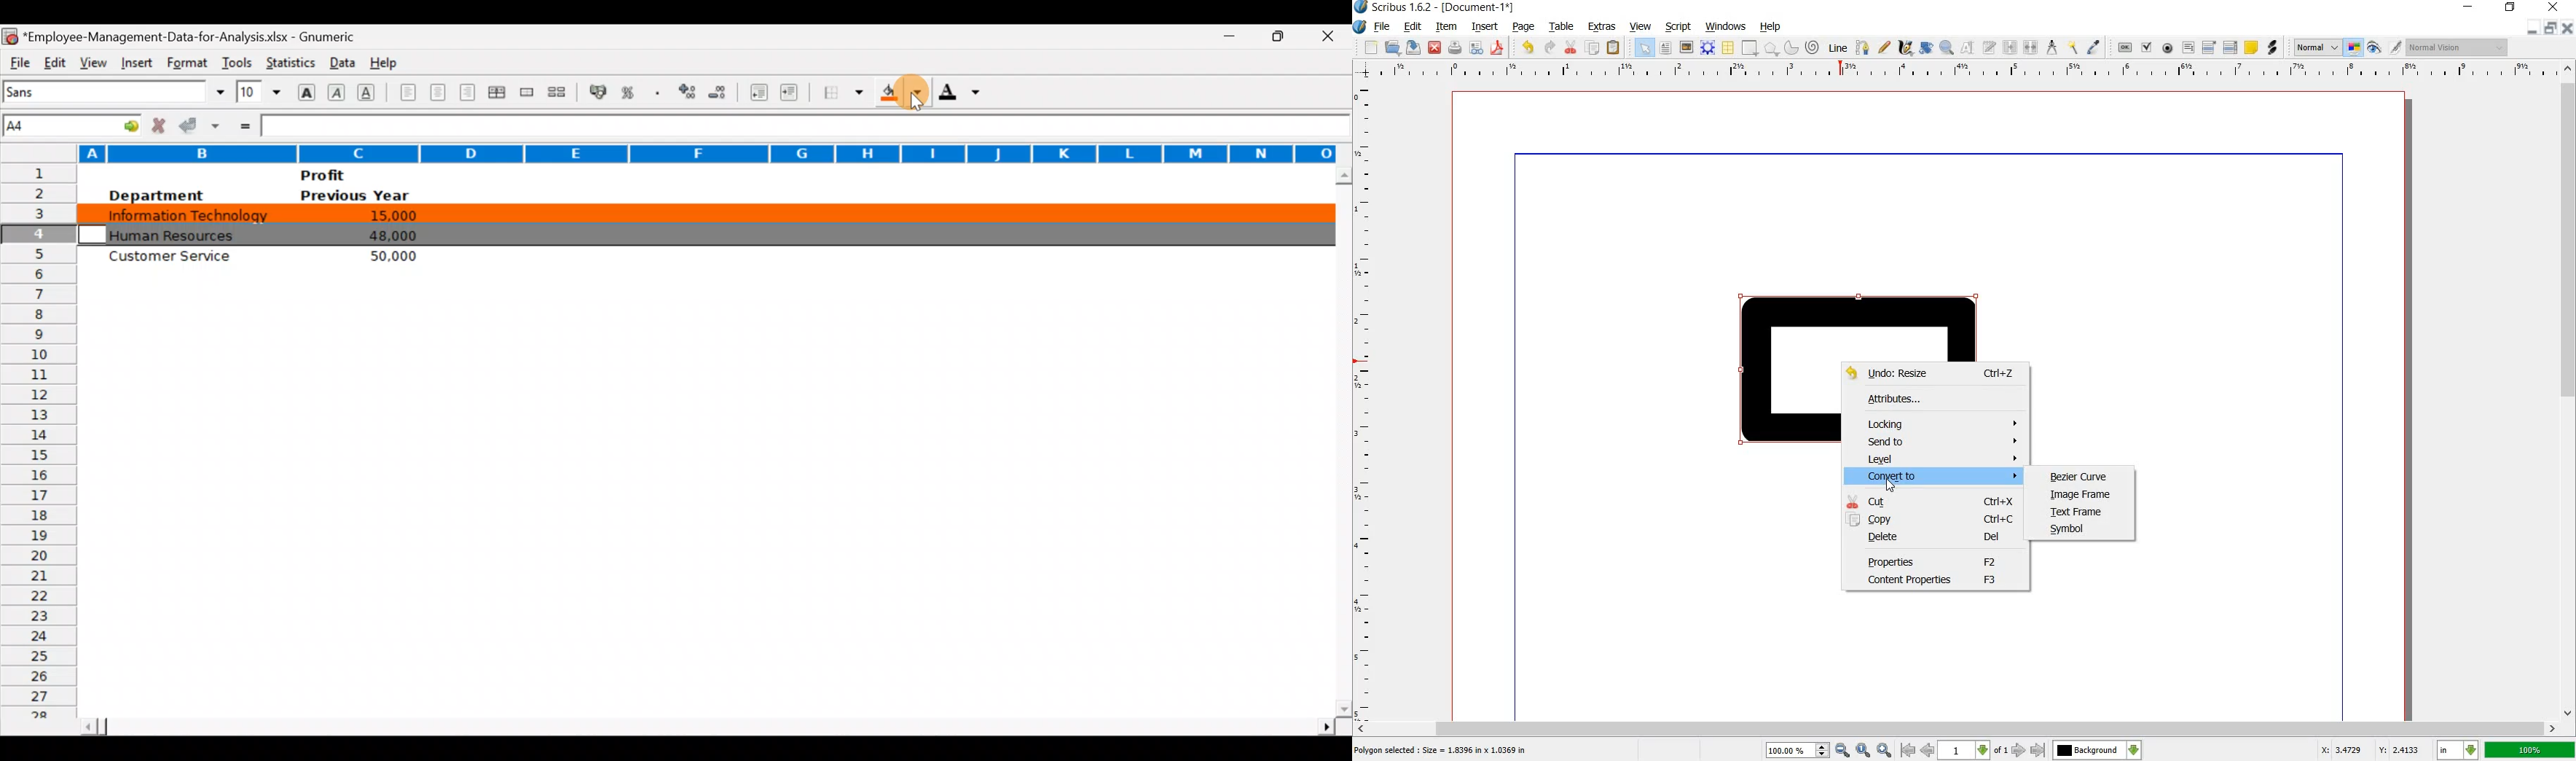  I want to click on ruler, so click(1369, 401).